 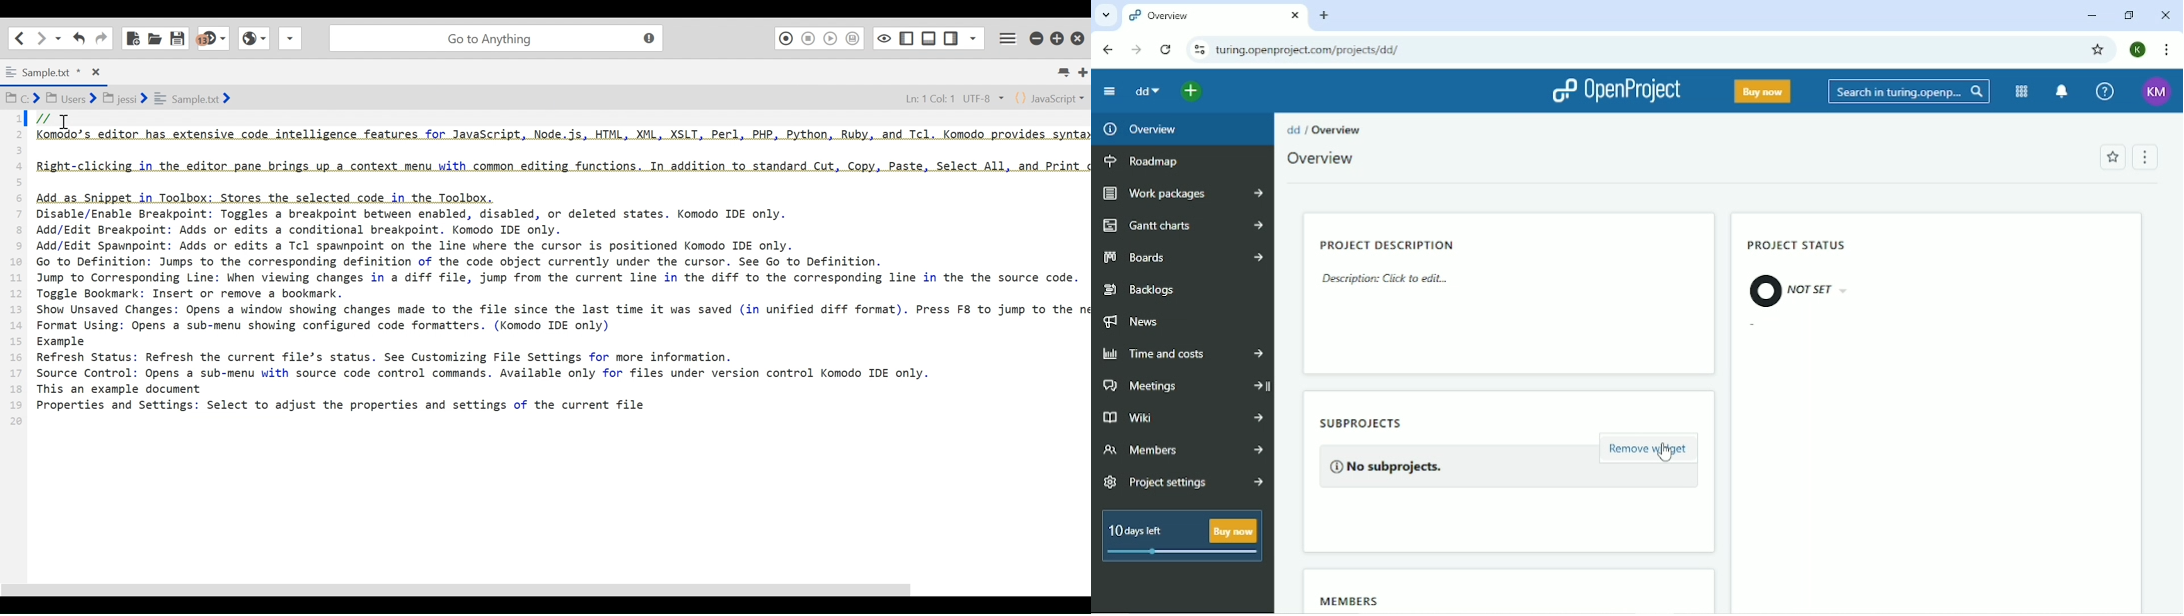 I want to click on Wiki, so click(x=1183, y=416).